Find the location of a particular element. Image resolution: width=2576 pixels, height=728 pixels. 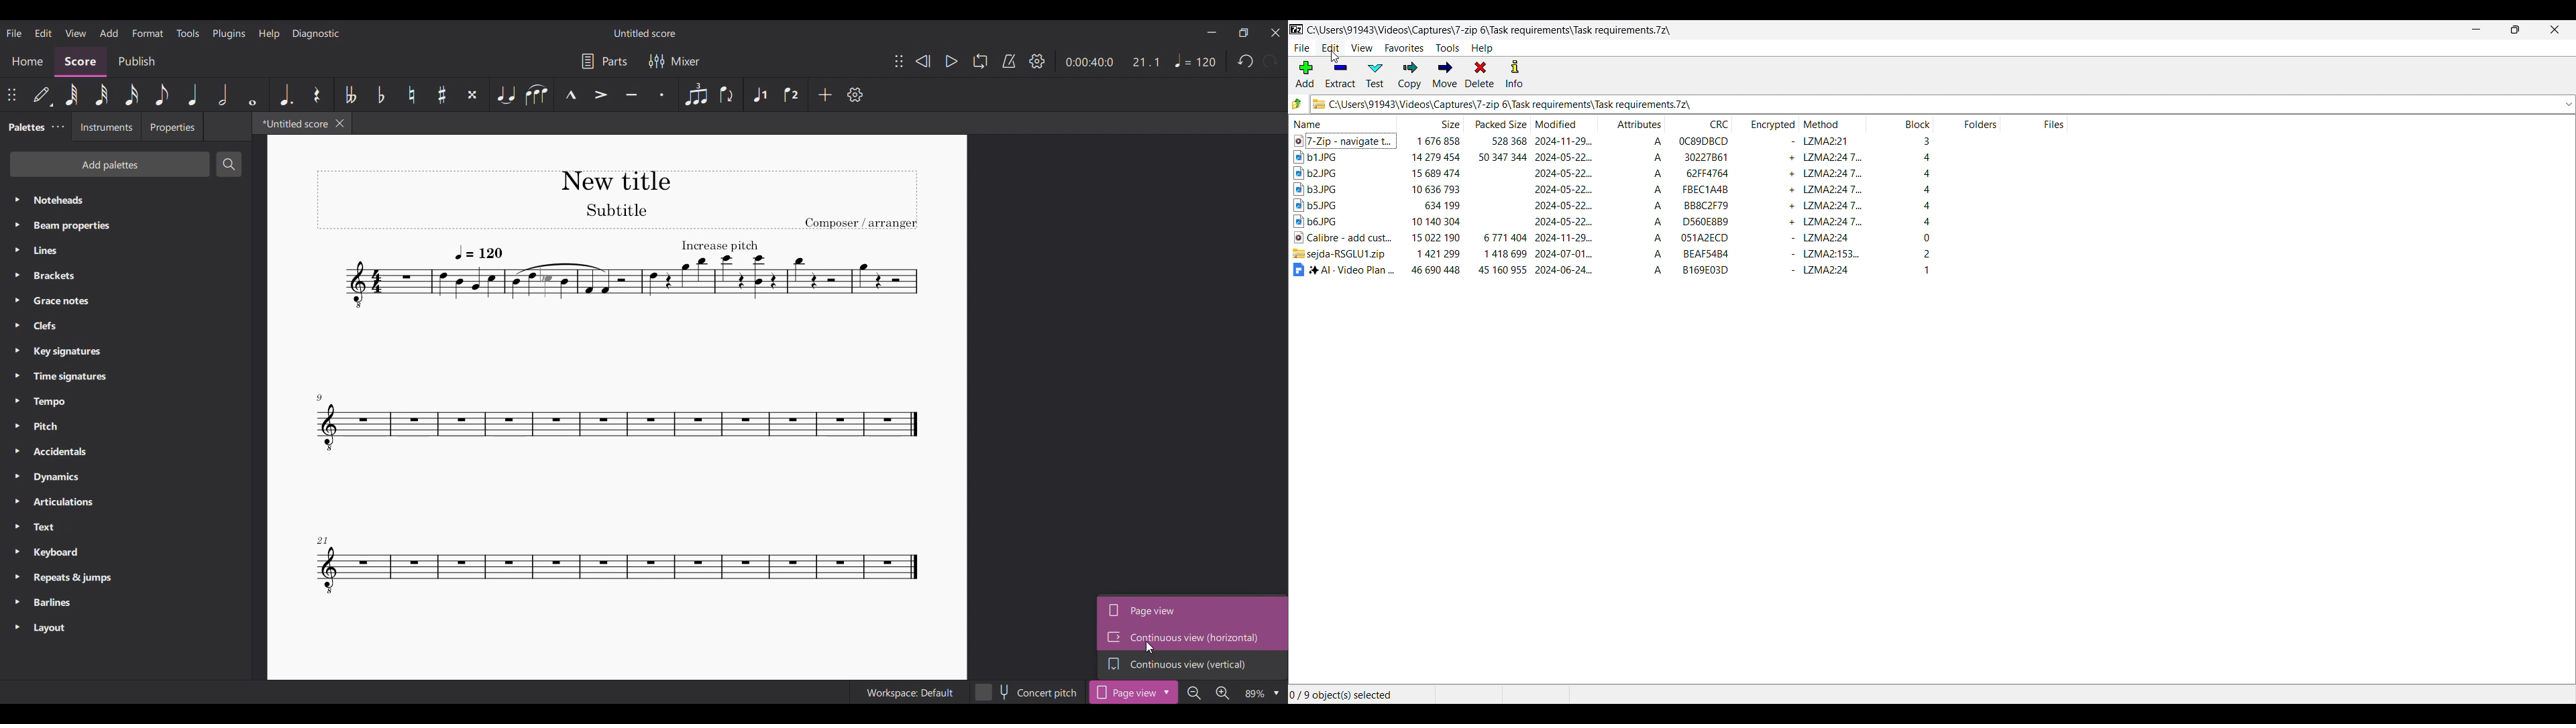

Text is located at coordinates (125, 527).